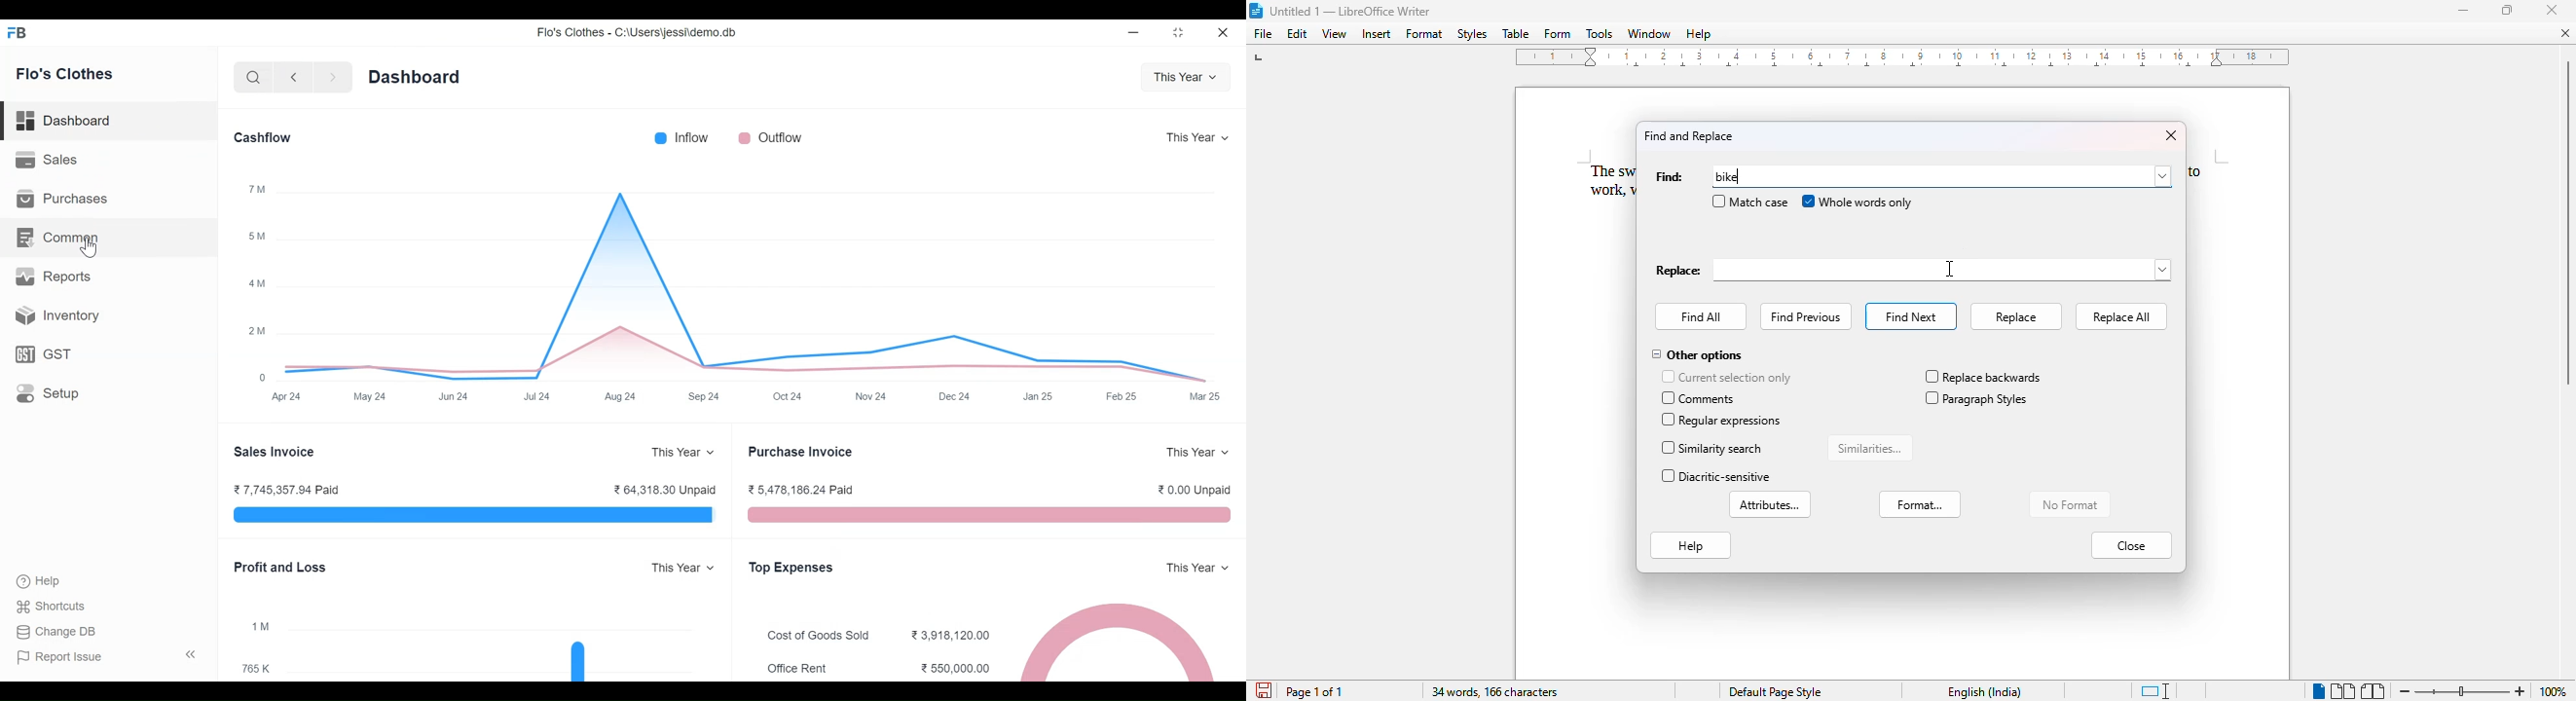 The image size is (2576, 728). I want to click on Inventory, so click(57, 314).